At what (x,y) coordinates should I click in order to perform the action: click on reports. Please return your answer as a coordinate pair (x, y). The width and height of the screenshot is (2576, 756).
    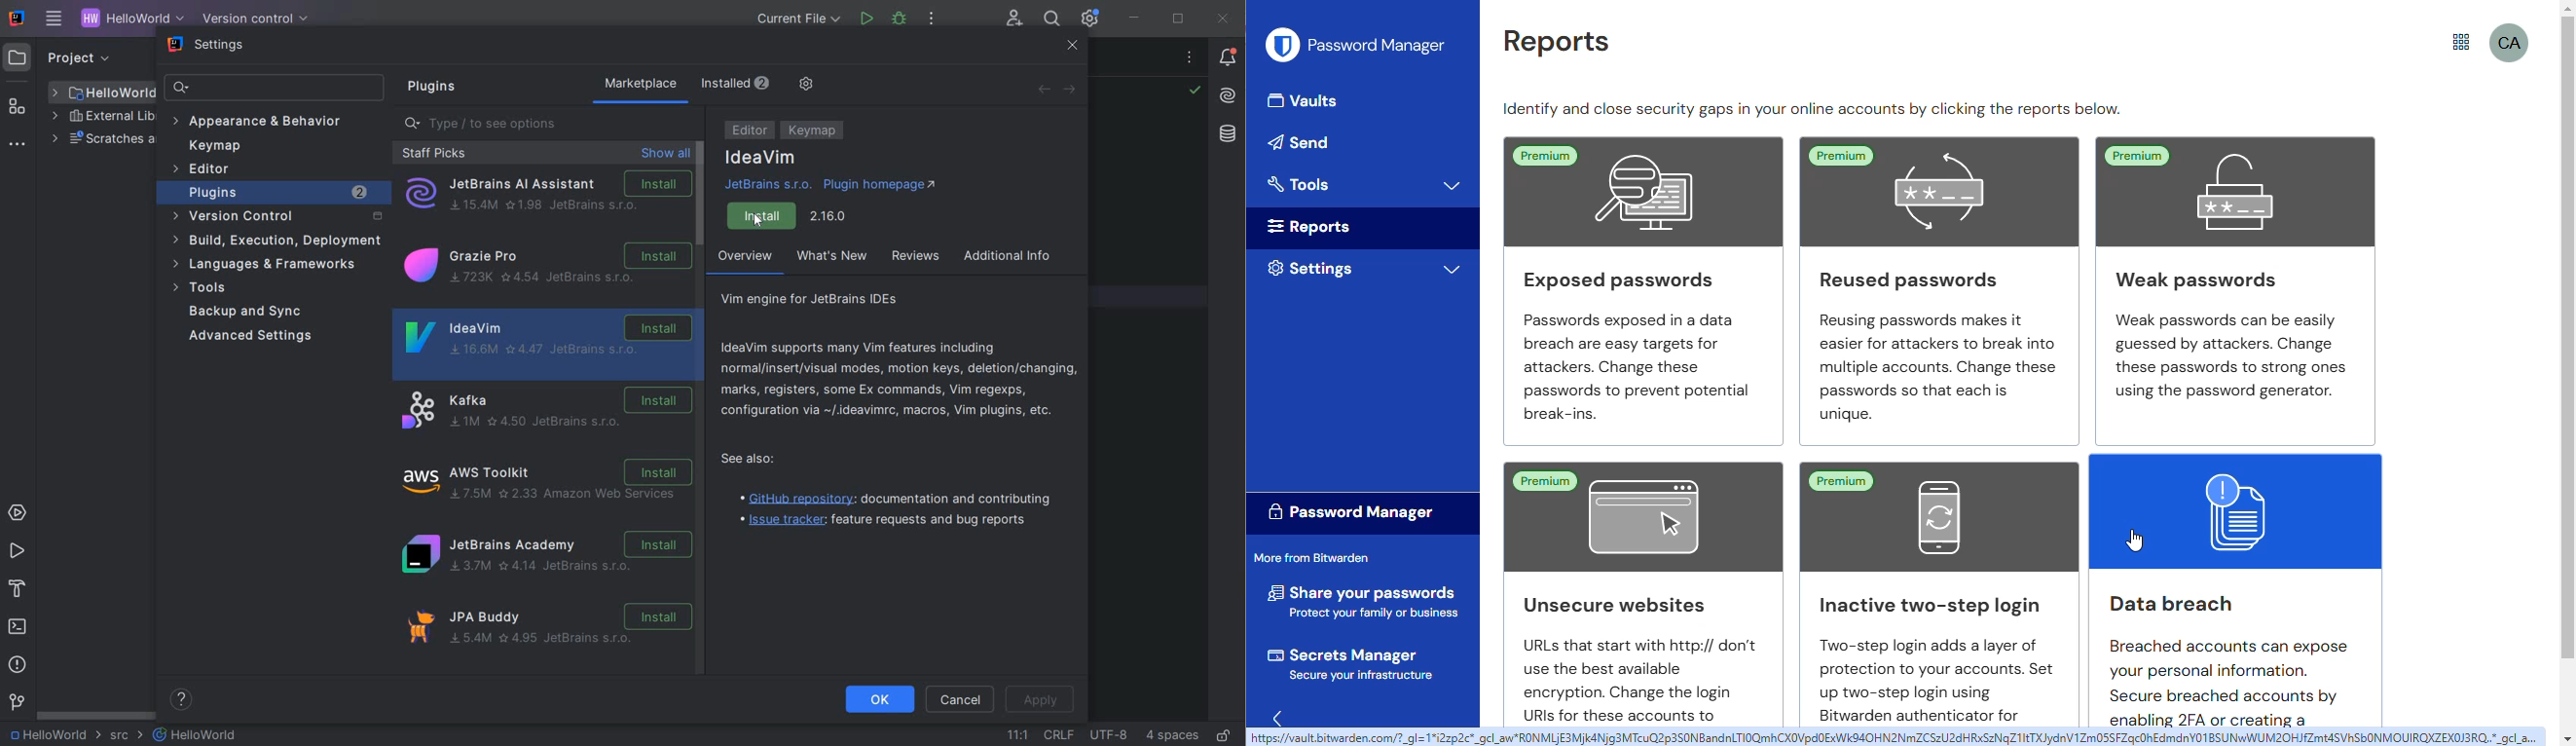
    Looking at the image, I should click on (1311, 227).